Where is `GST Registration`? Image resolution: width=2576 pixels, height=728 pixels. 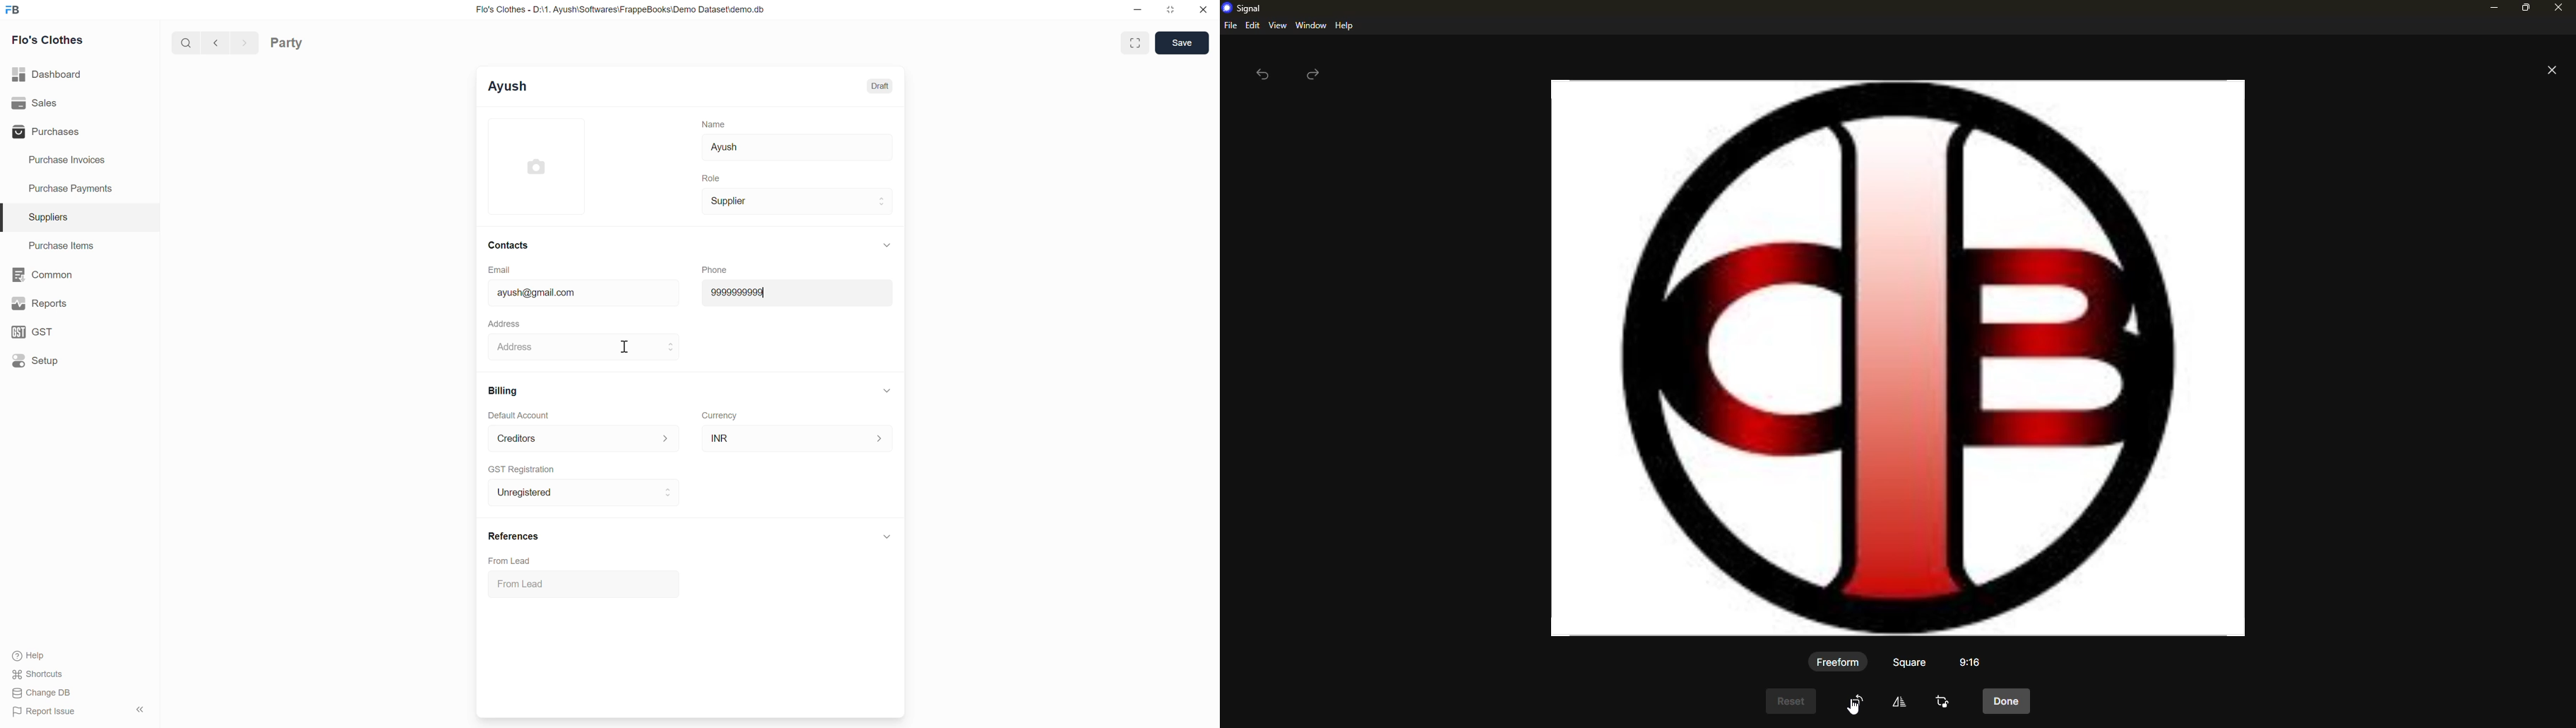 GST Registration is located at coordinates (522, 469).